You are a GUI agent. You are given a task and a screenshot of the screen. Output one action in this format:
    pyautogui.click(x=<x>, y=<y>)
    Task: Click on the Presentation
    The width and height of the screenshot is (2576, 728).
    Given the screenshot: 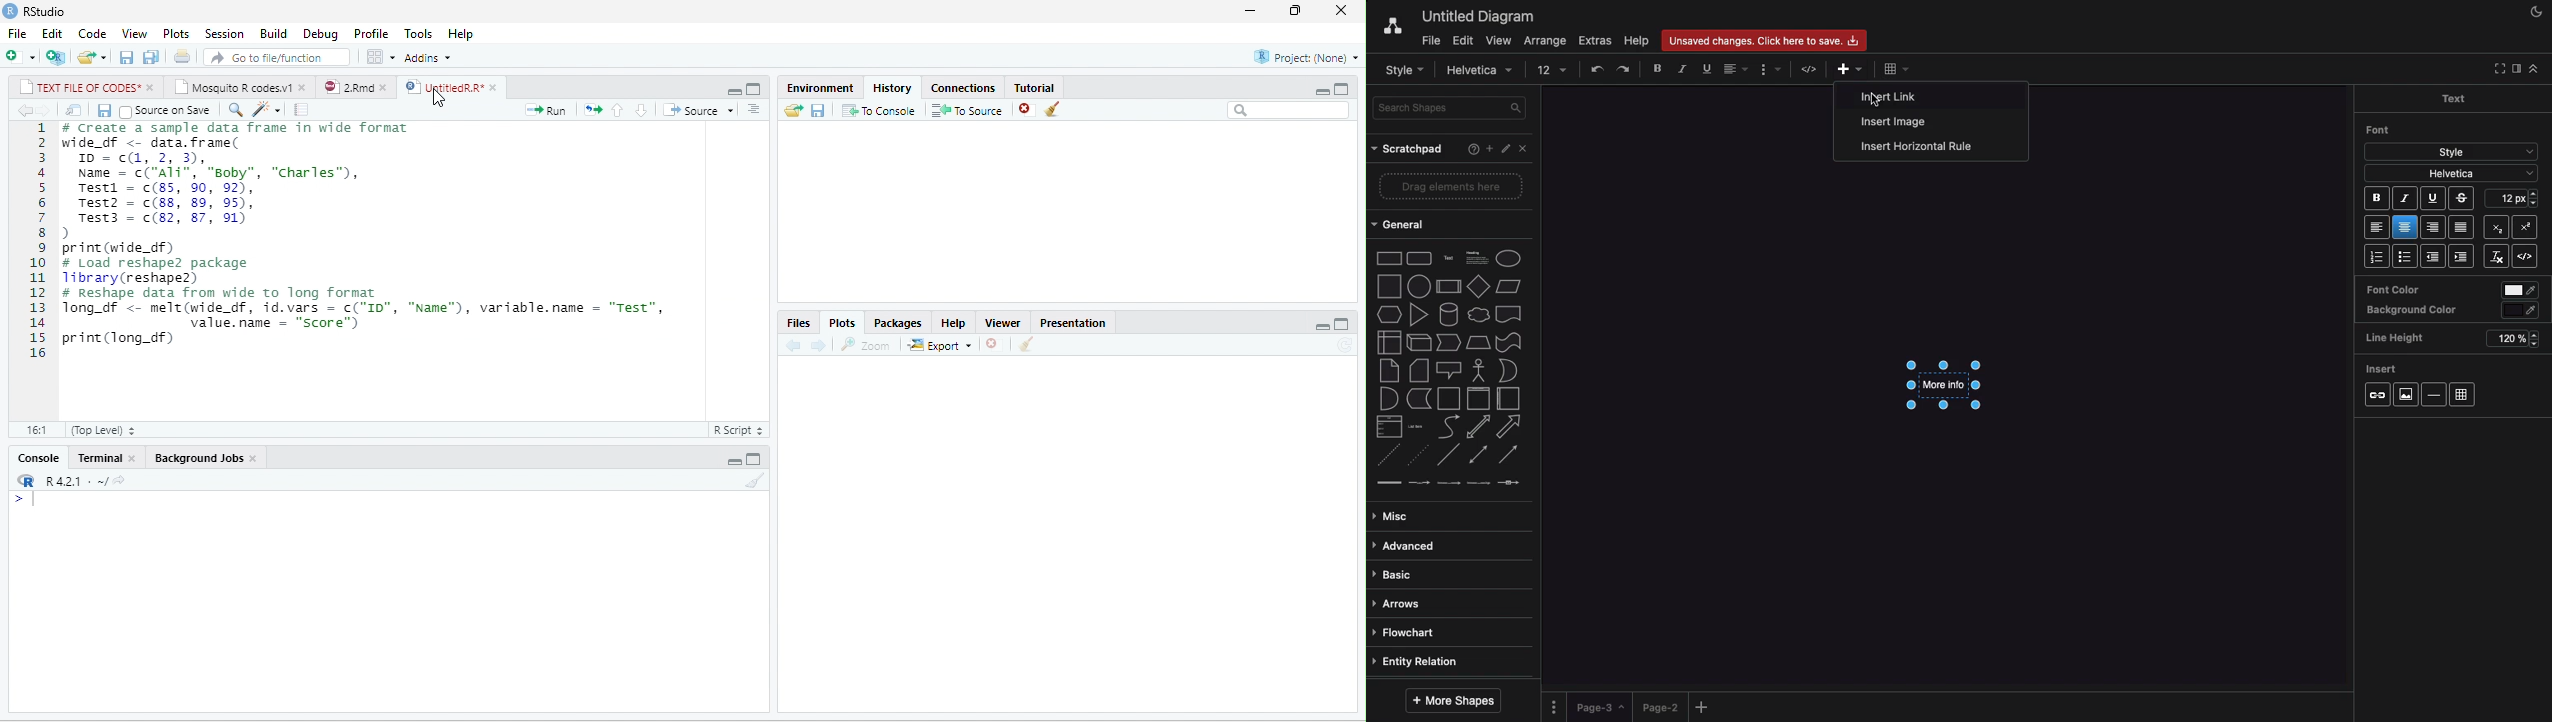 What is the action you would take?
    pyautogui.click(x=1072, y=323)
    